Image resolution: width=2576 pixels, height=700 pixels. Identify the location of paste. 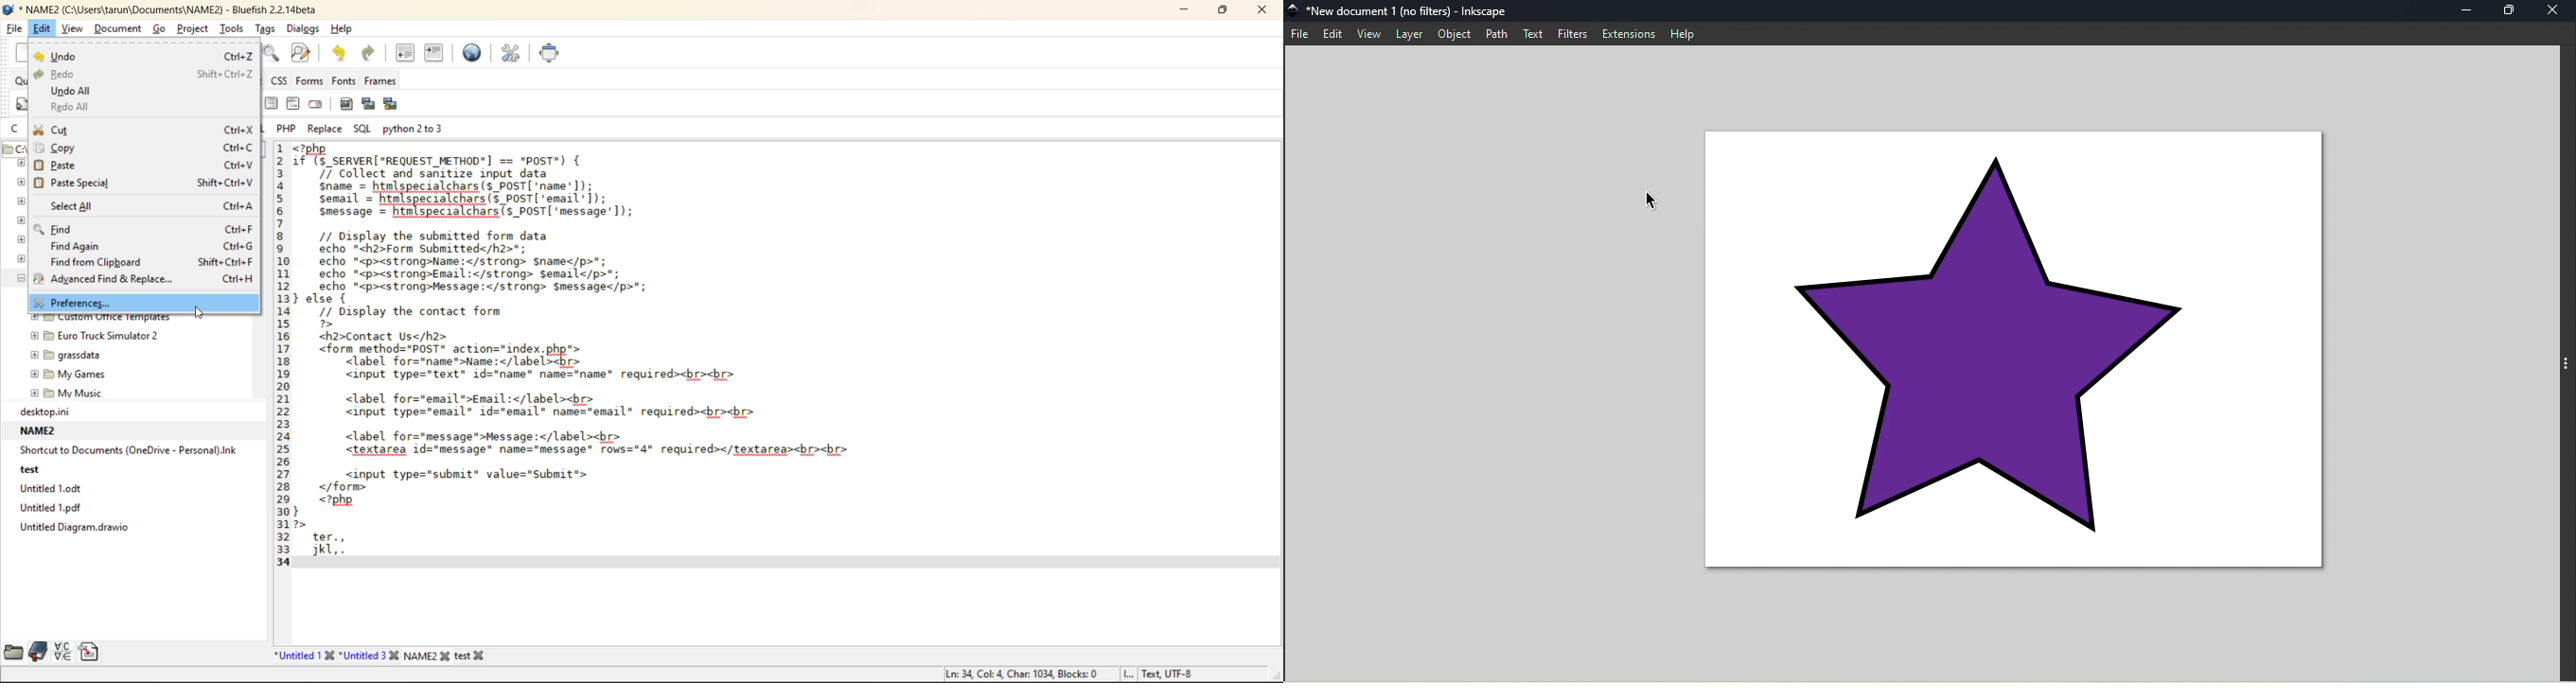
(143, 168).